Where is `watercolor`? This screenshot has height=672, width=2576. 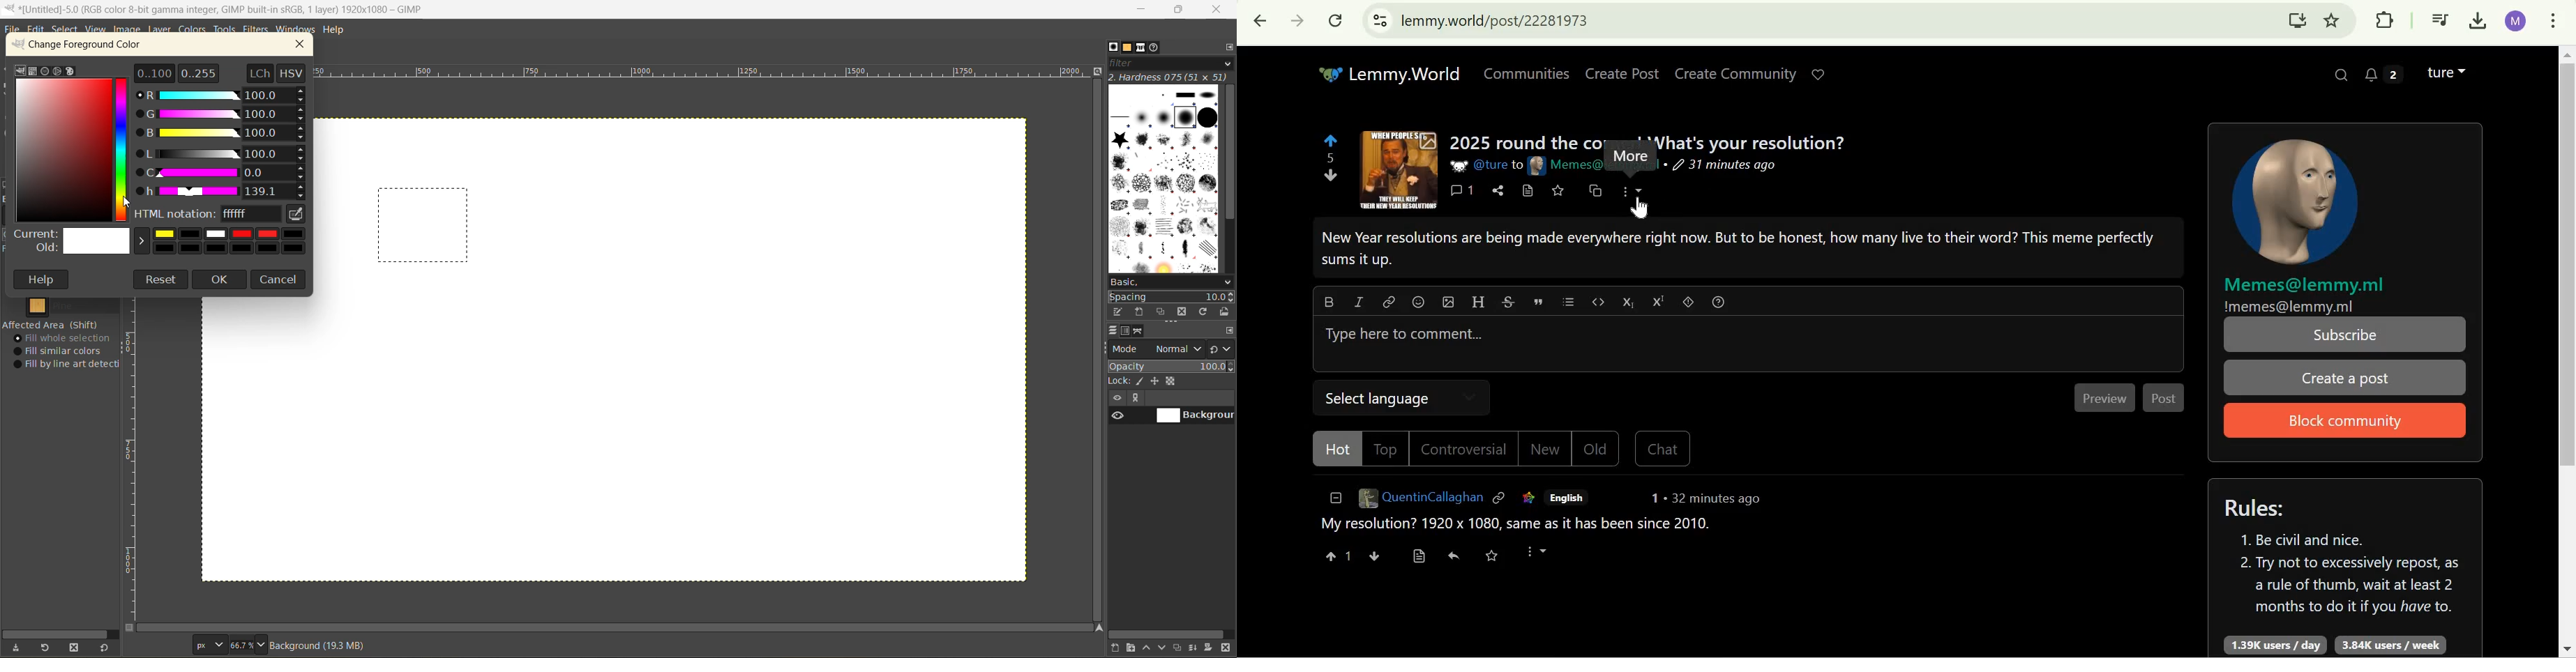
watercolor is located at coordinates (45, 71).